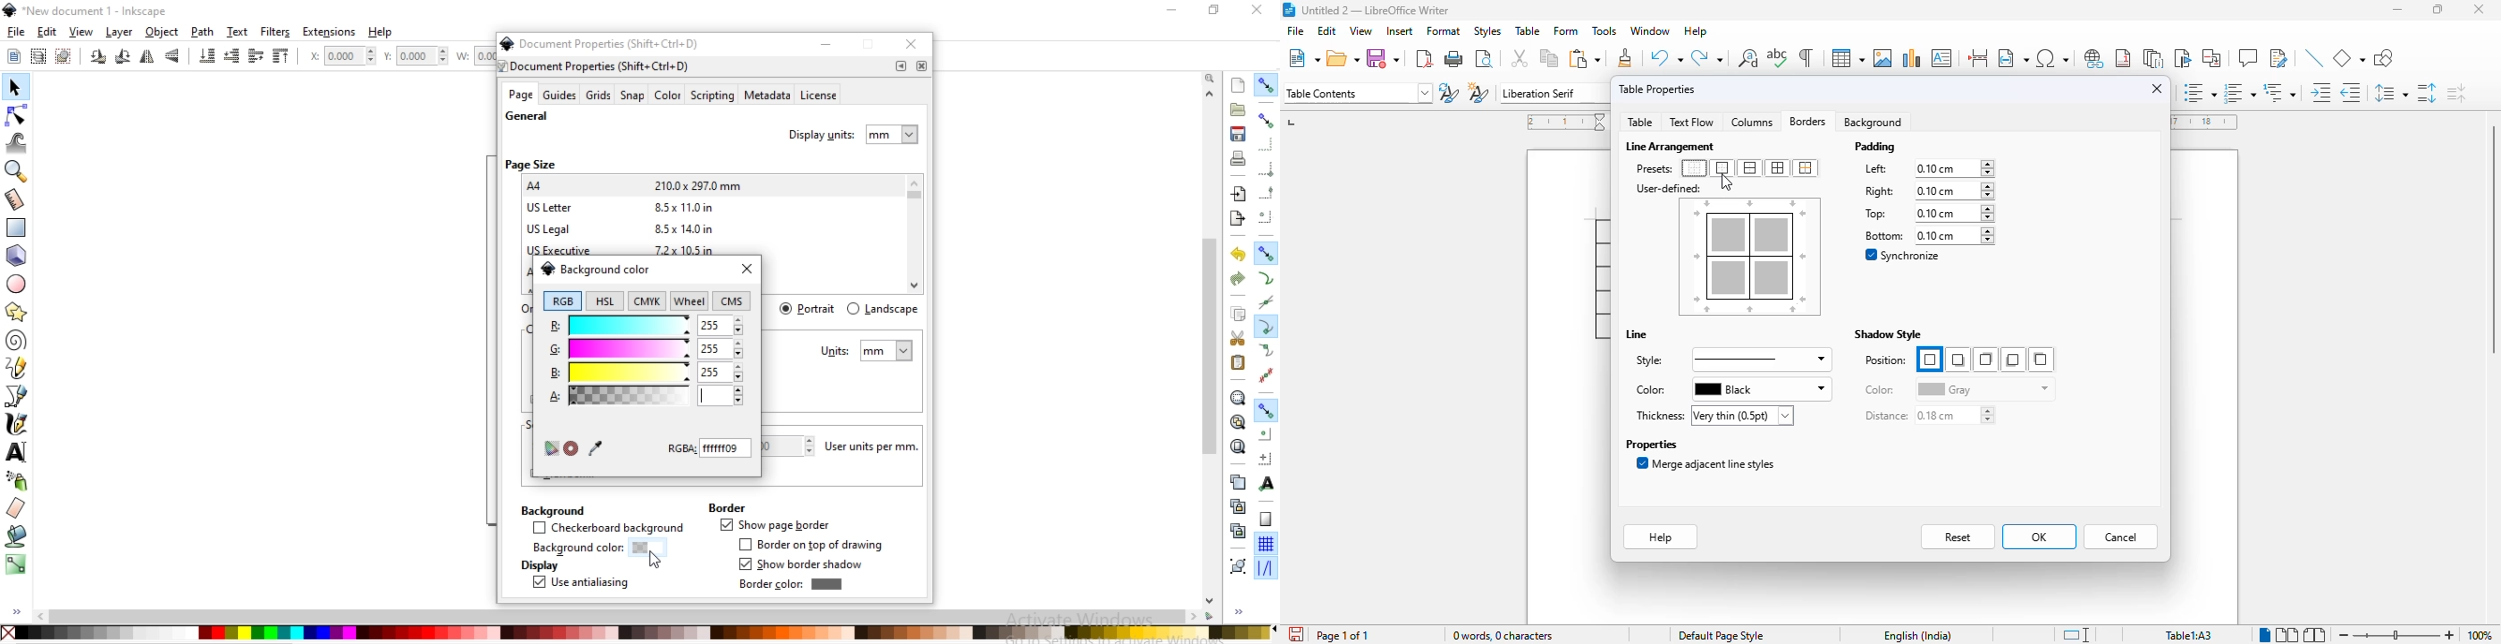  I want to click on undo, so click(1667, 57).